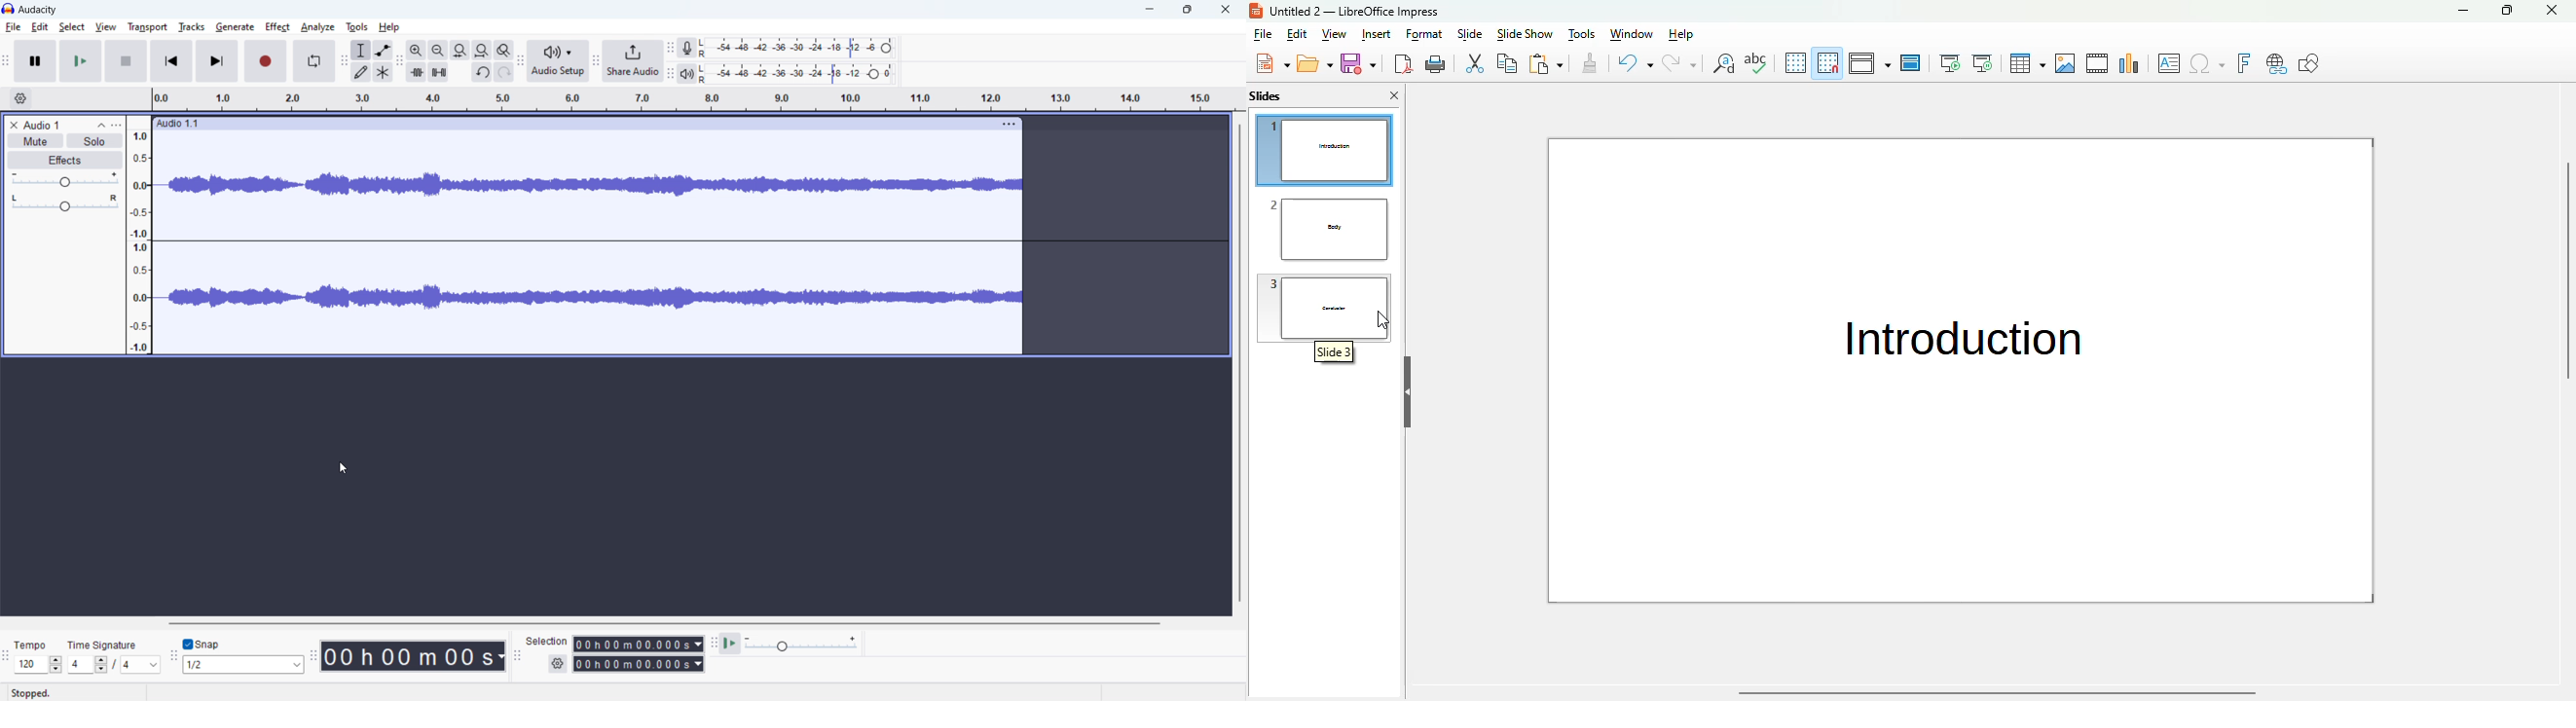  I want to click on vertical scroll bar, so click(2564, 329).